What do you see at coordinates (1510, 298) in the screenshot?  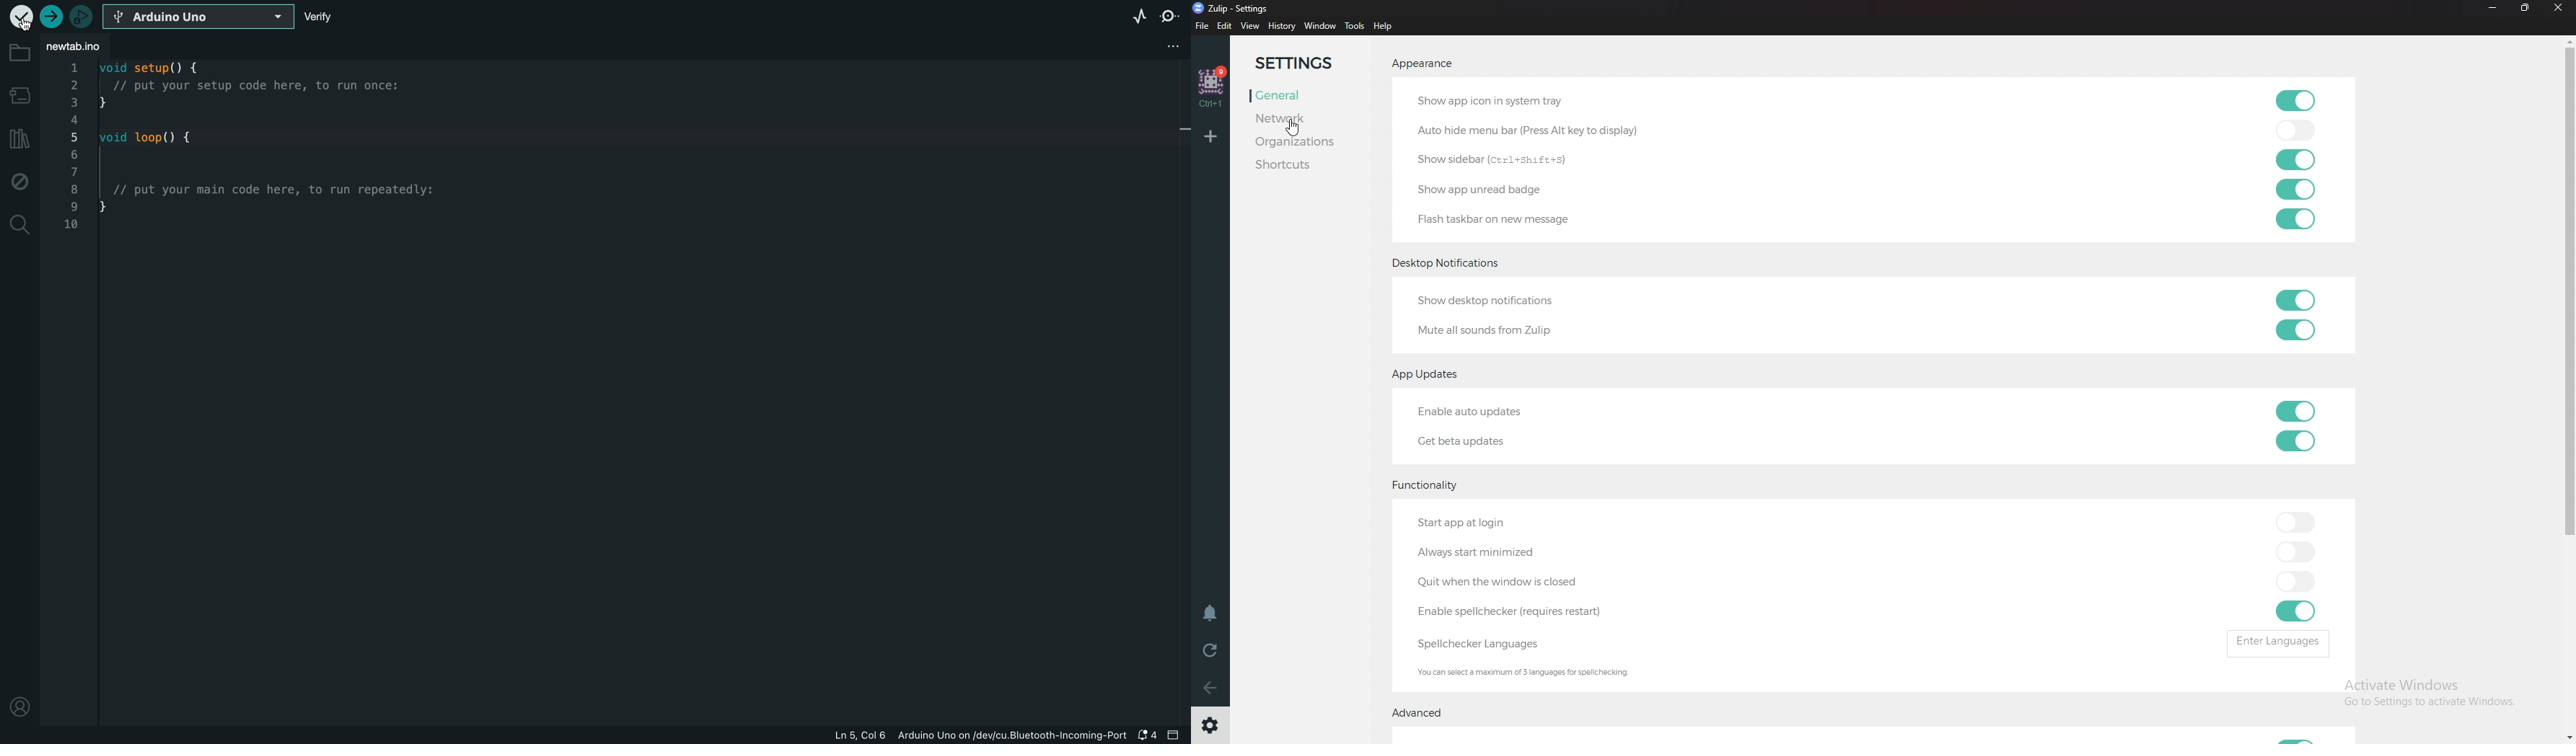 I see `Show desktop notifications` at bounding box center [1510, 298].